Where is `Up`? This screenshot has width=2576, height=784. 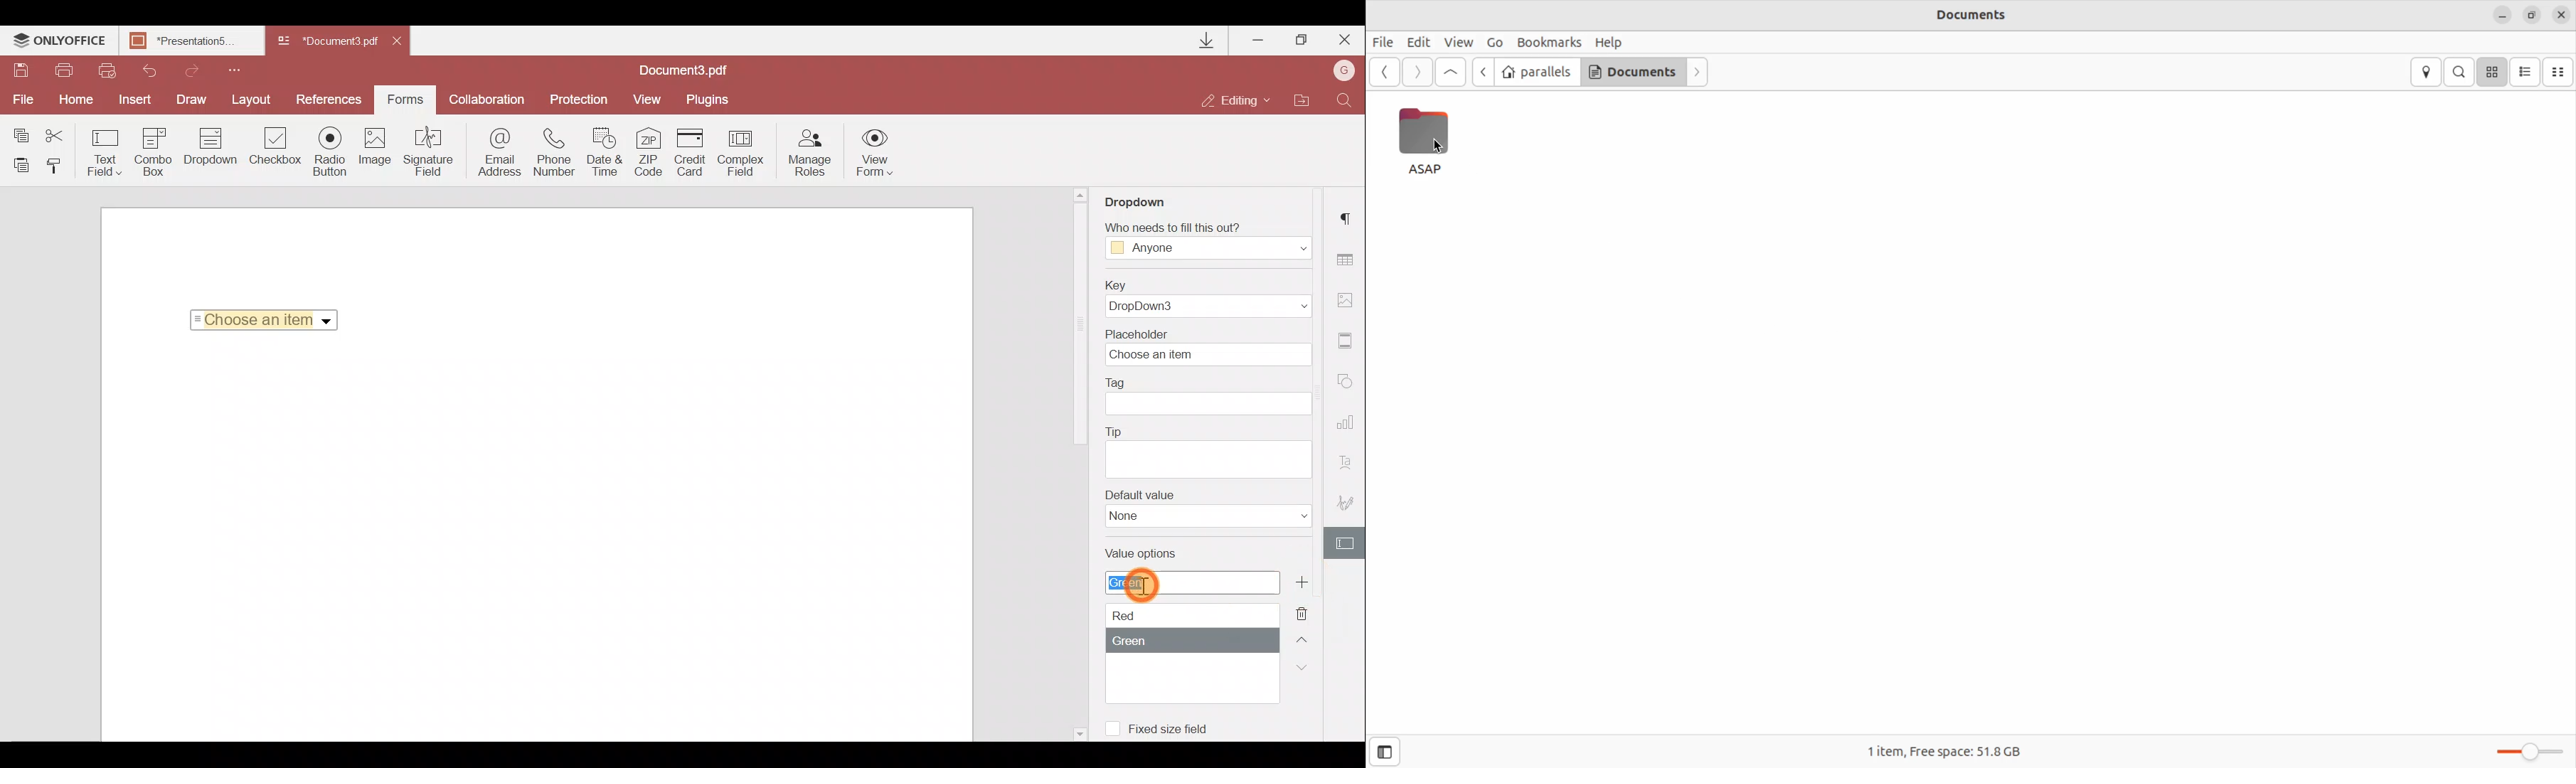 Up is located at coordinates (1304, 637).